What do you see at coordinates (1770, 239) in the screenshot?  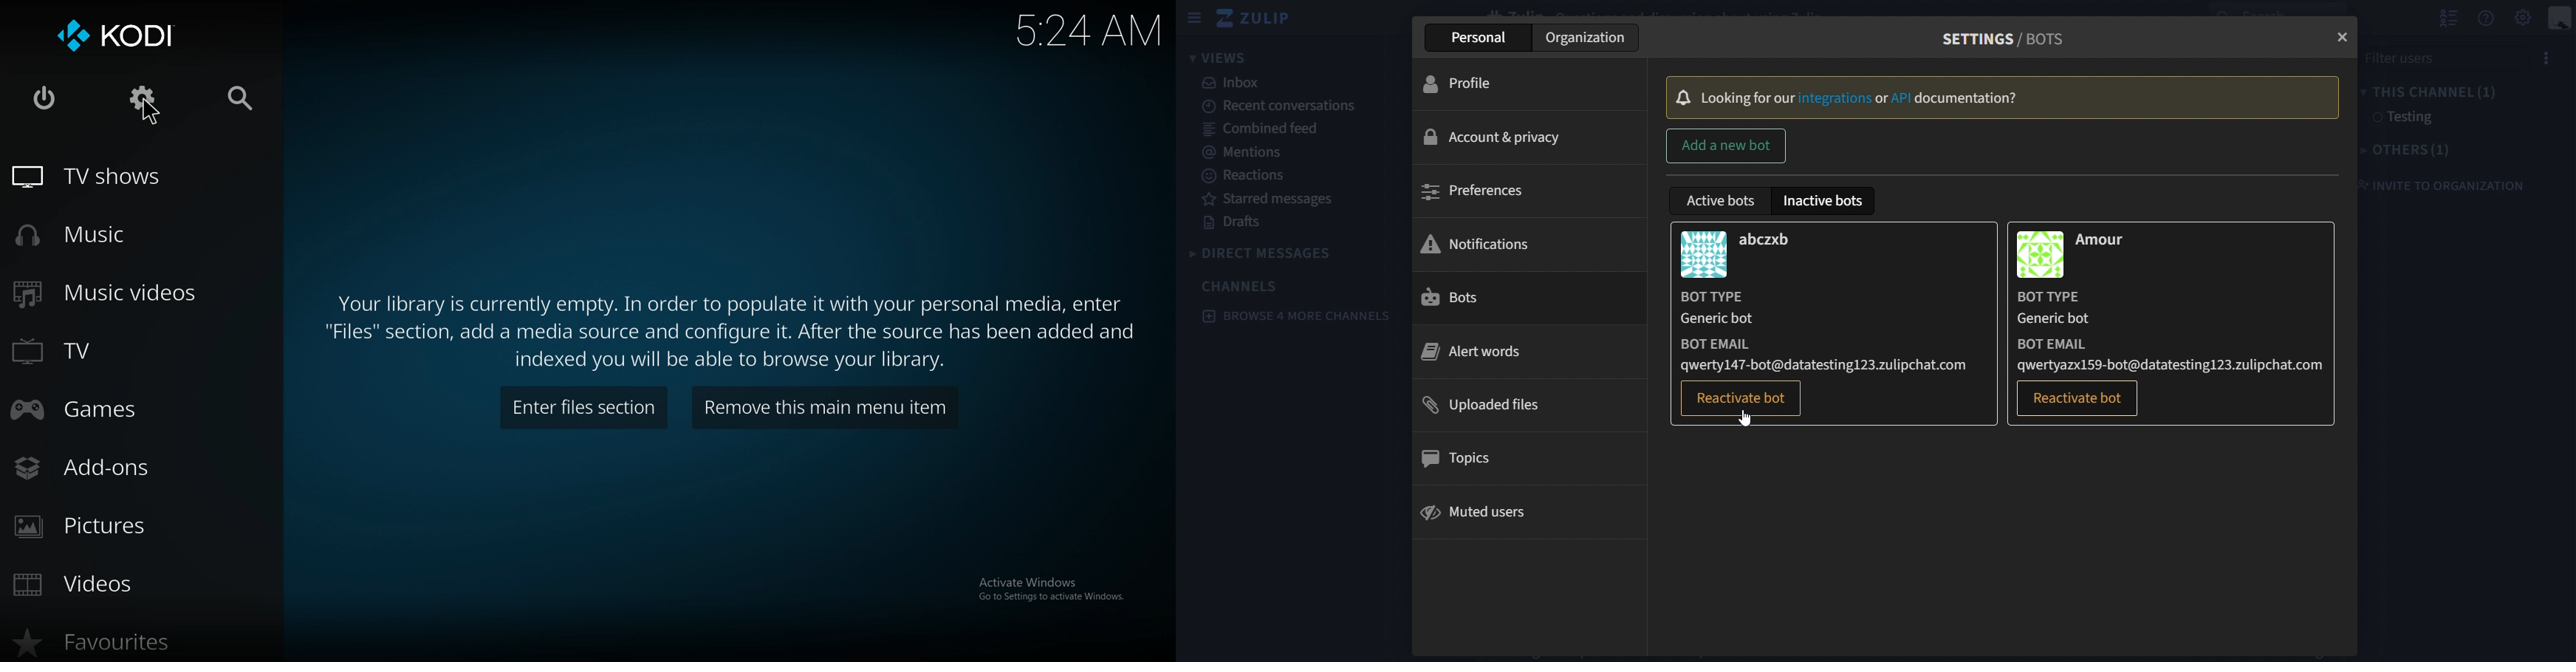 I see `abczxb` at bounding box center [1770, 239].